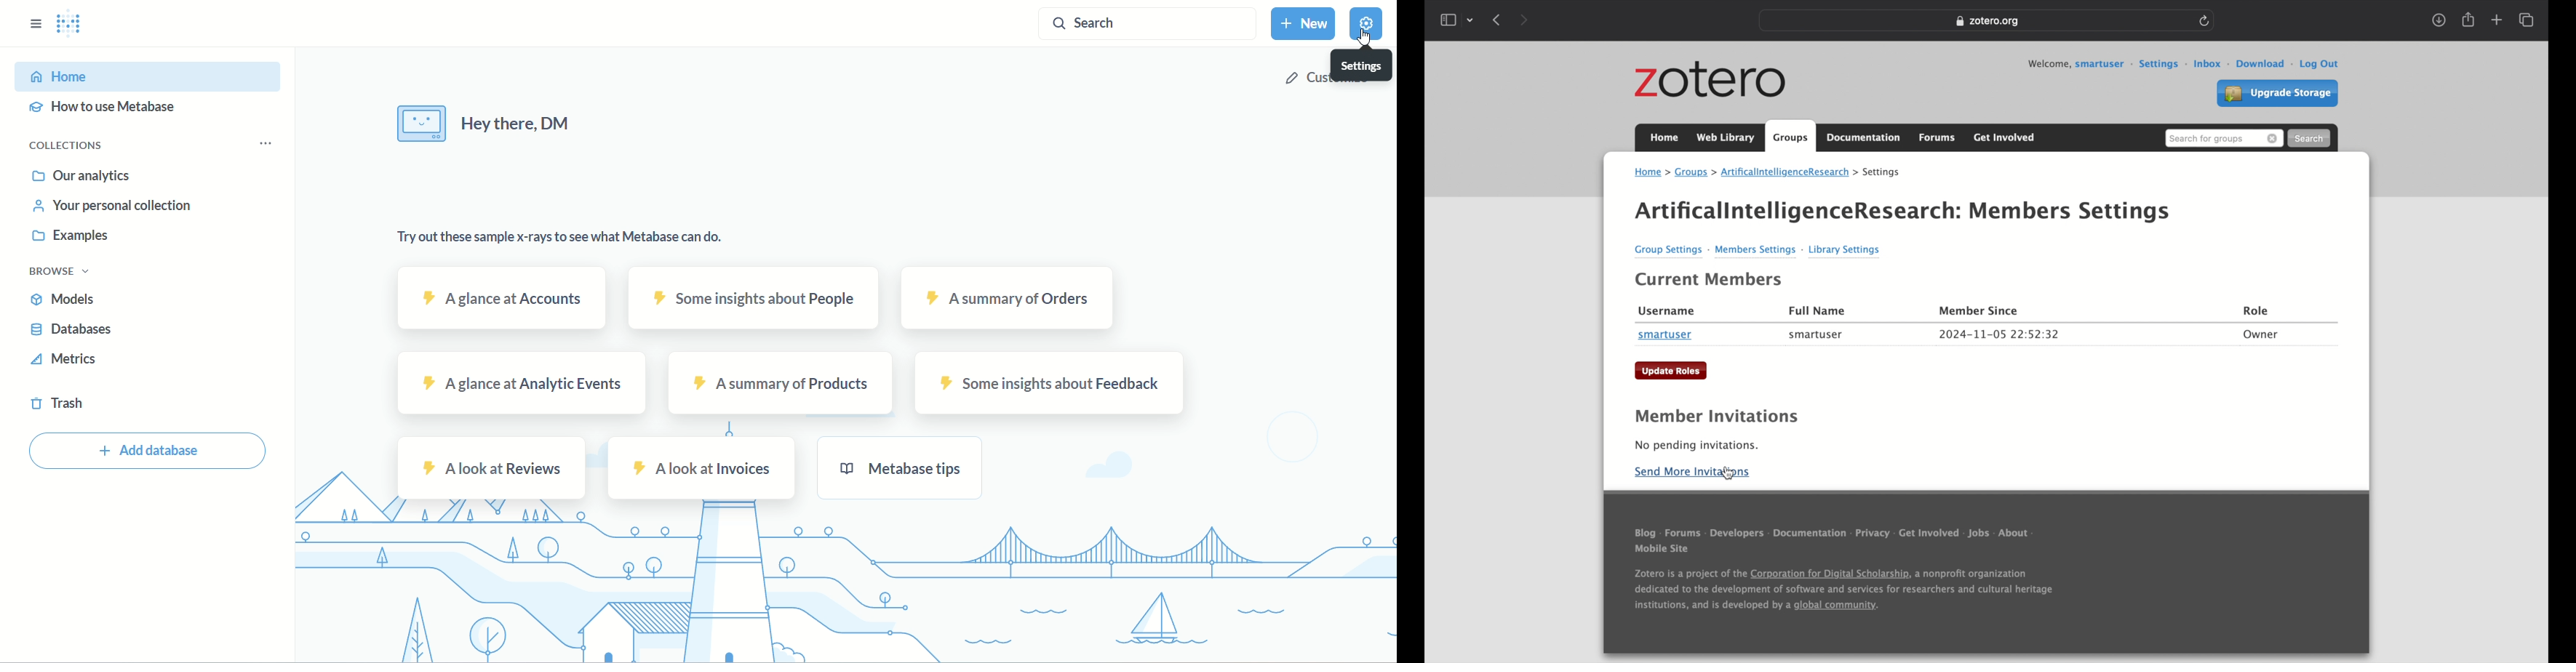 The height and width of the screenshot is (672, 2576). What do you see at coordinates (1692, 472) in the screenshot?
I see `send more invitations` at bounding box center [1692, 472].